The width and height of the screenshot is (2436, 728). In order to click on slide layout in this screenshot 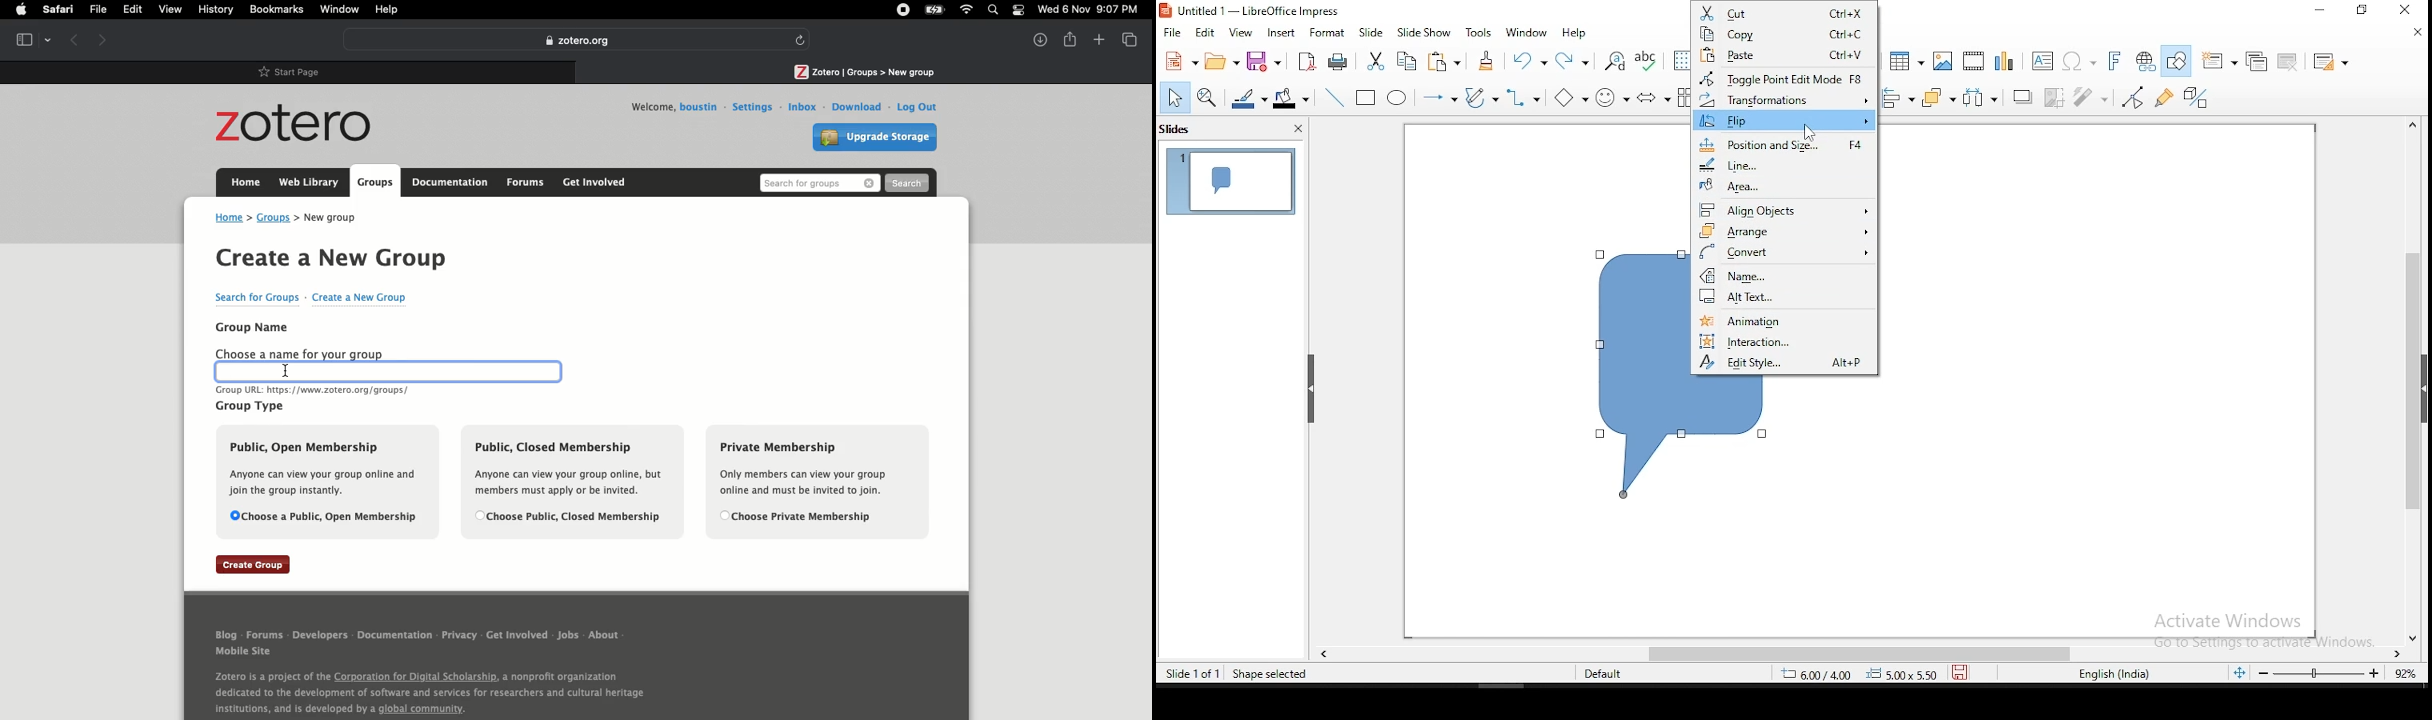, I will do `click(2327, 59)`.